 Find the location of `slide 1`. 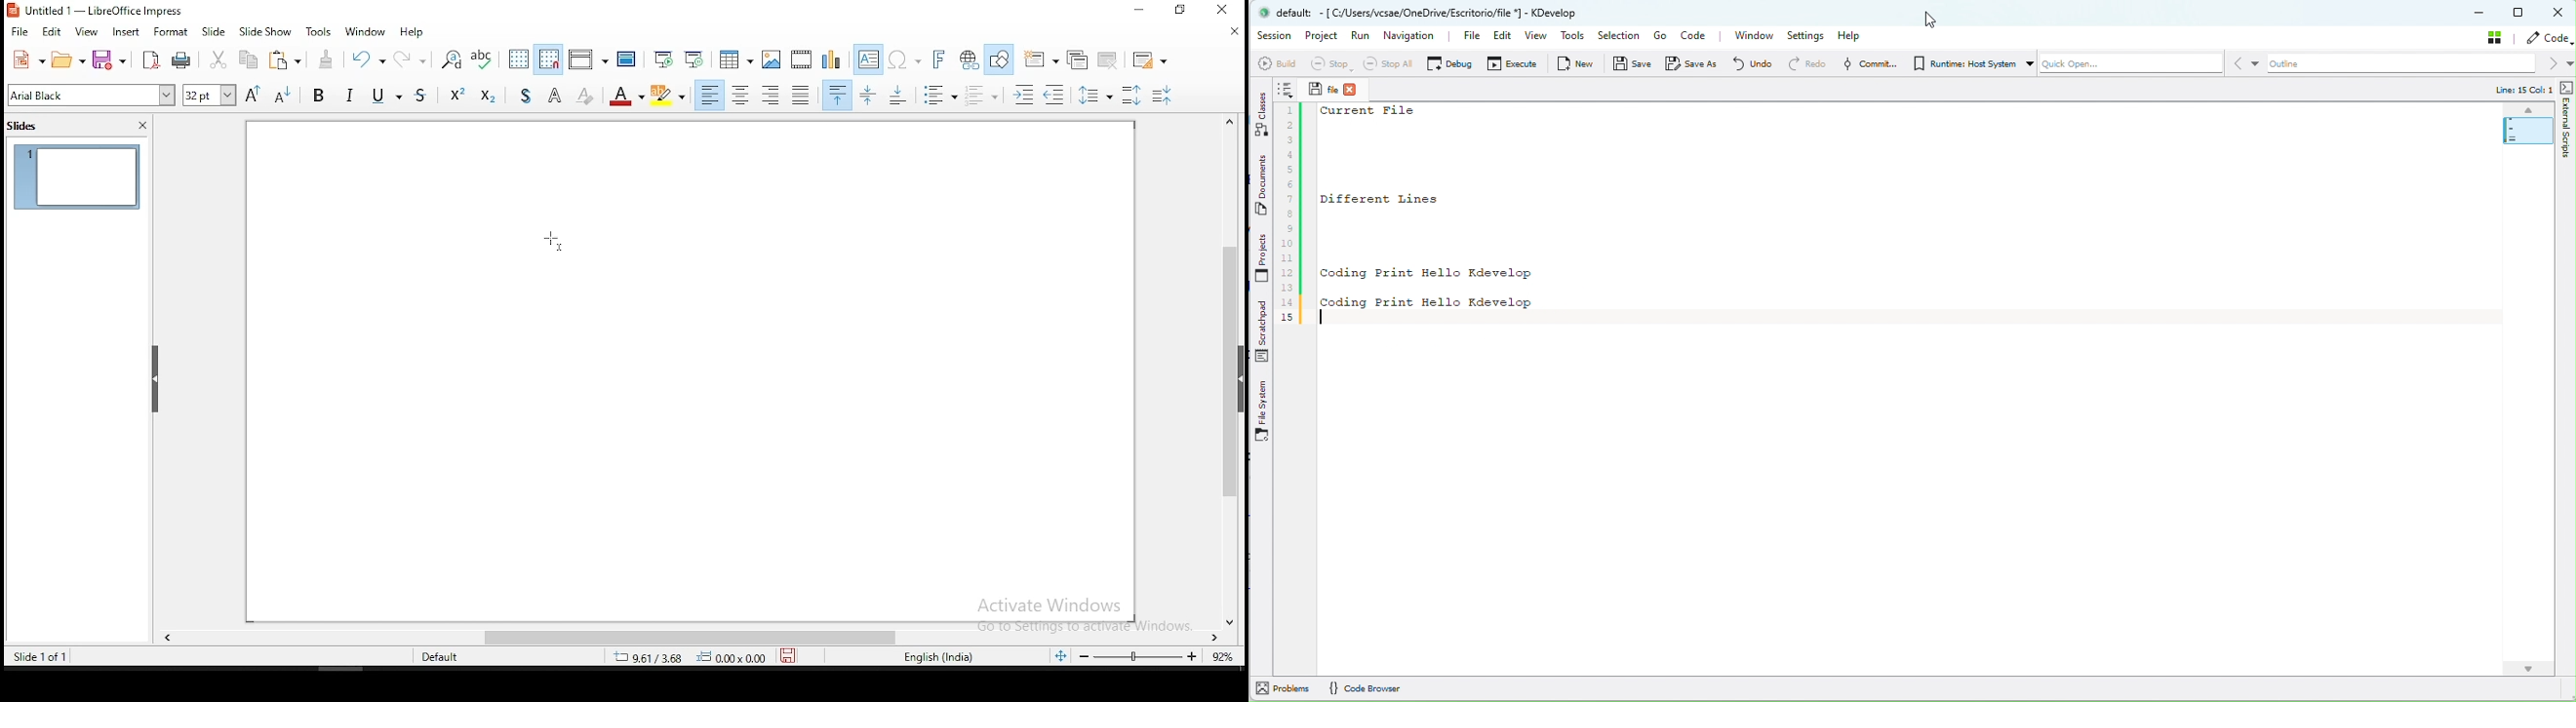

slide 1 is located at coordinates (77, 176).